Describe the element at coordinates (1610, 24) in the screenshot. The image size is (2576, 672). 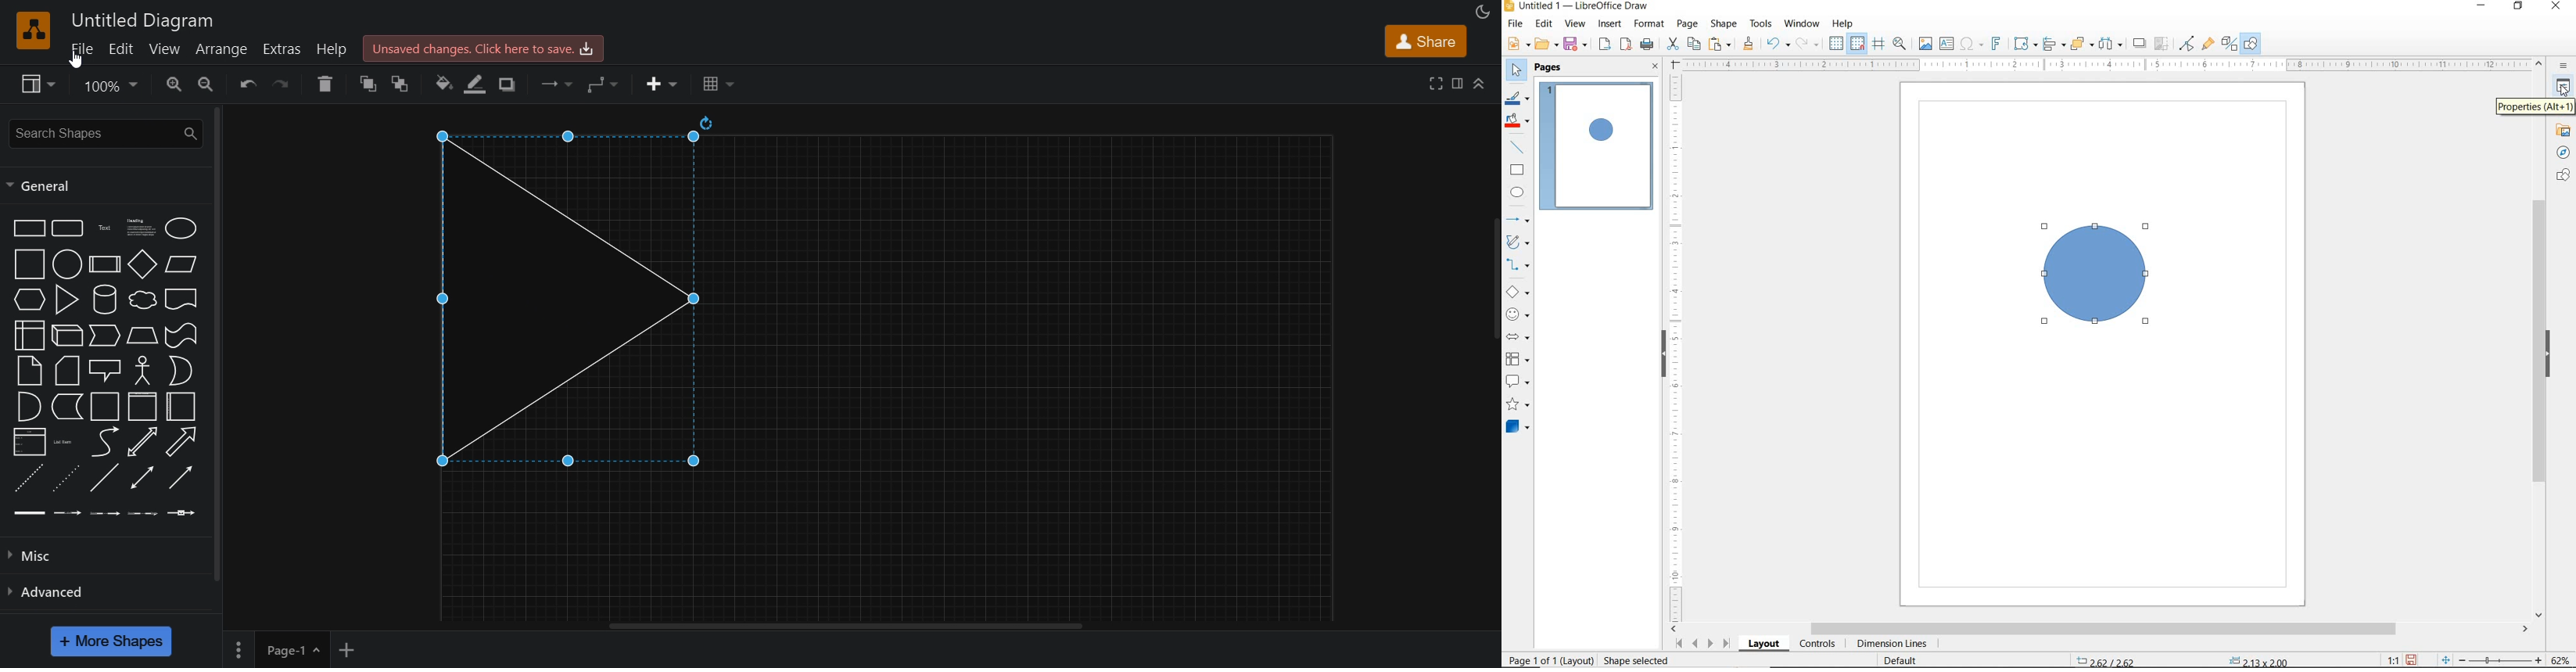
I see `INSERT` at that location.